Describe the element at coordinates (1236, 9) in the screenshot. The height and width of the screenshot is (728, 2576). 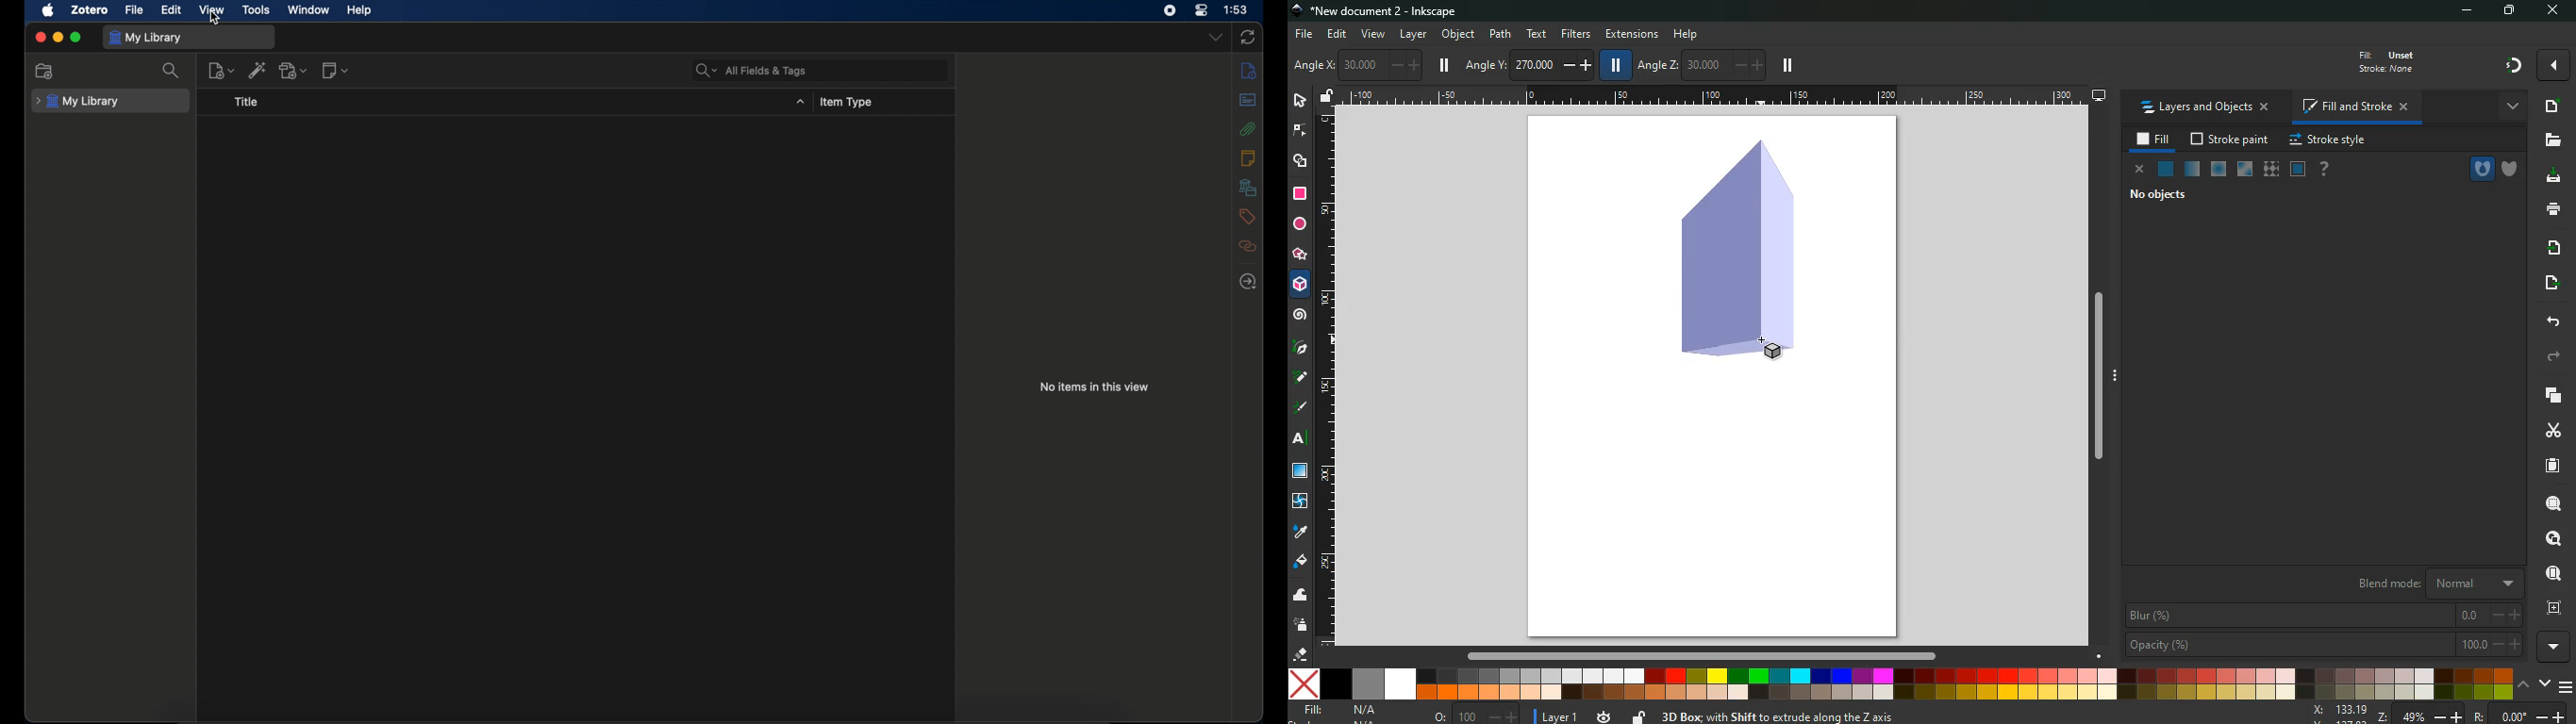
I see `time` at that location.